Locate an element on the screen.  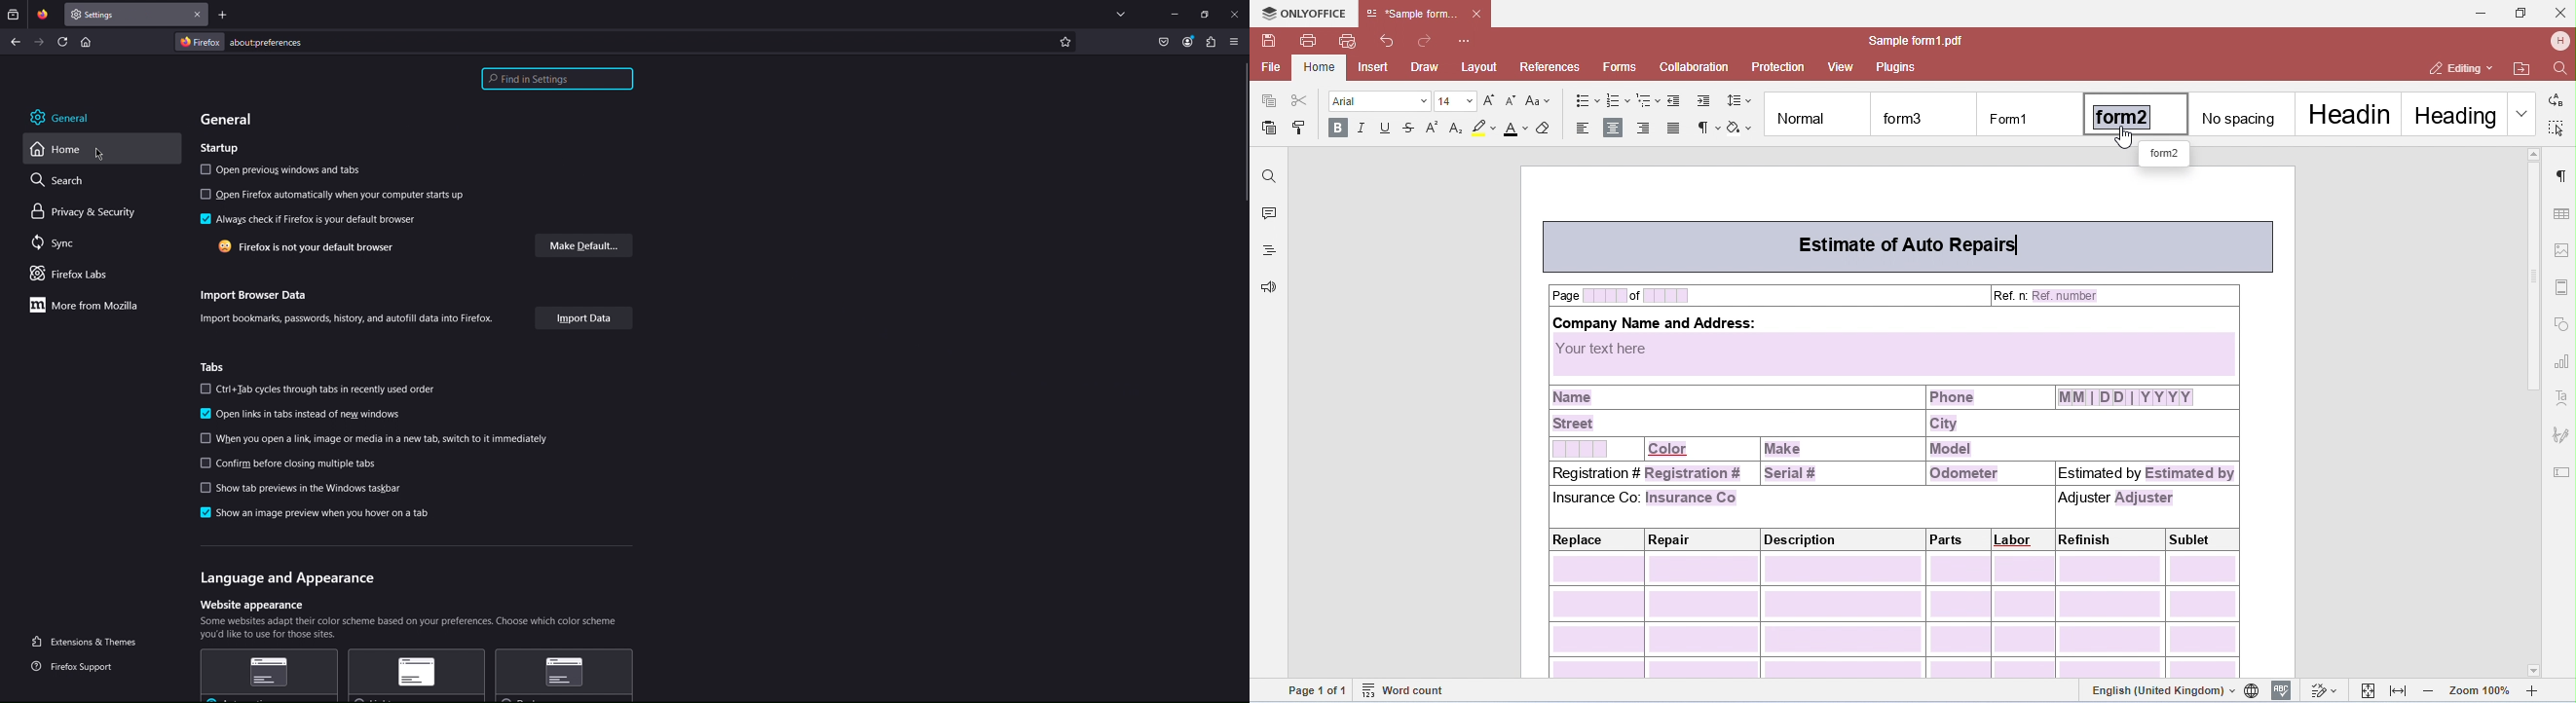
General is located at coordinates (59, 117).